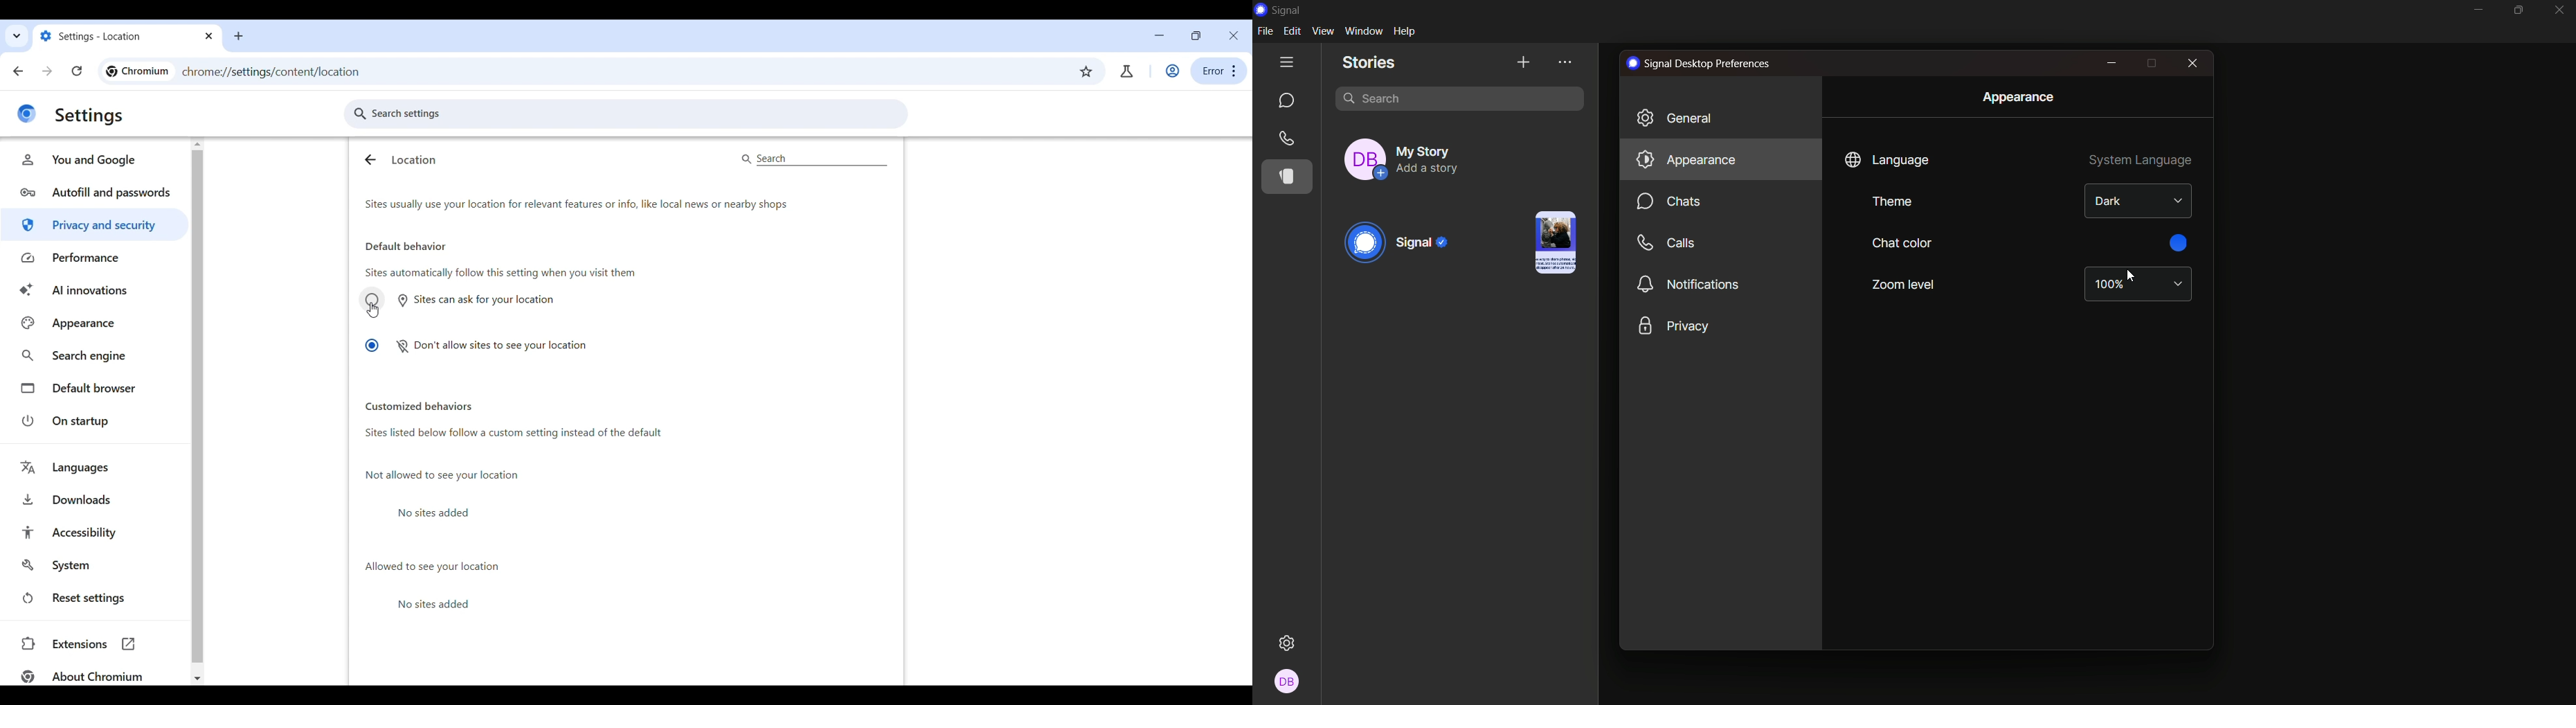  Describe the element at coordinates (459, 299) in the screenshot. I see `sites can ask for your location` at that location.